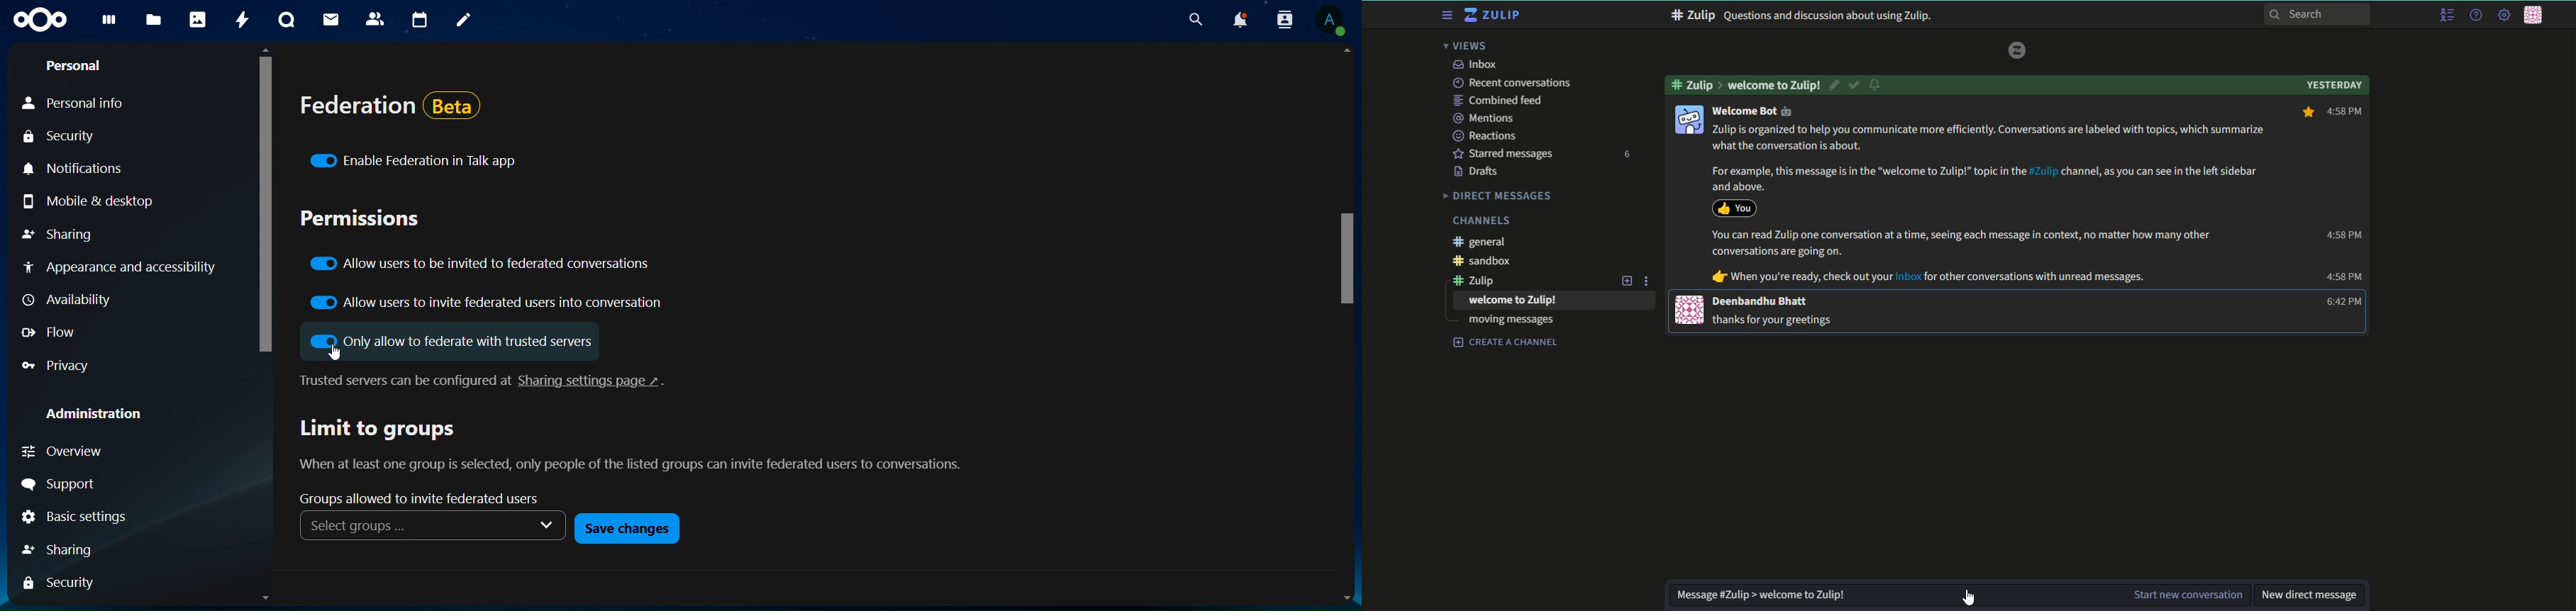  I want to click on views, so click(1469, 46).